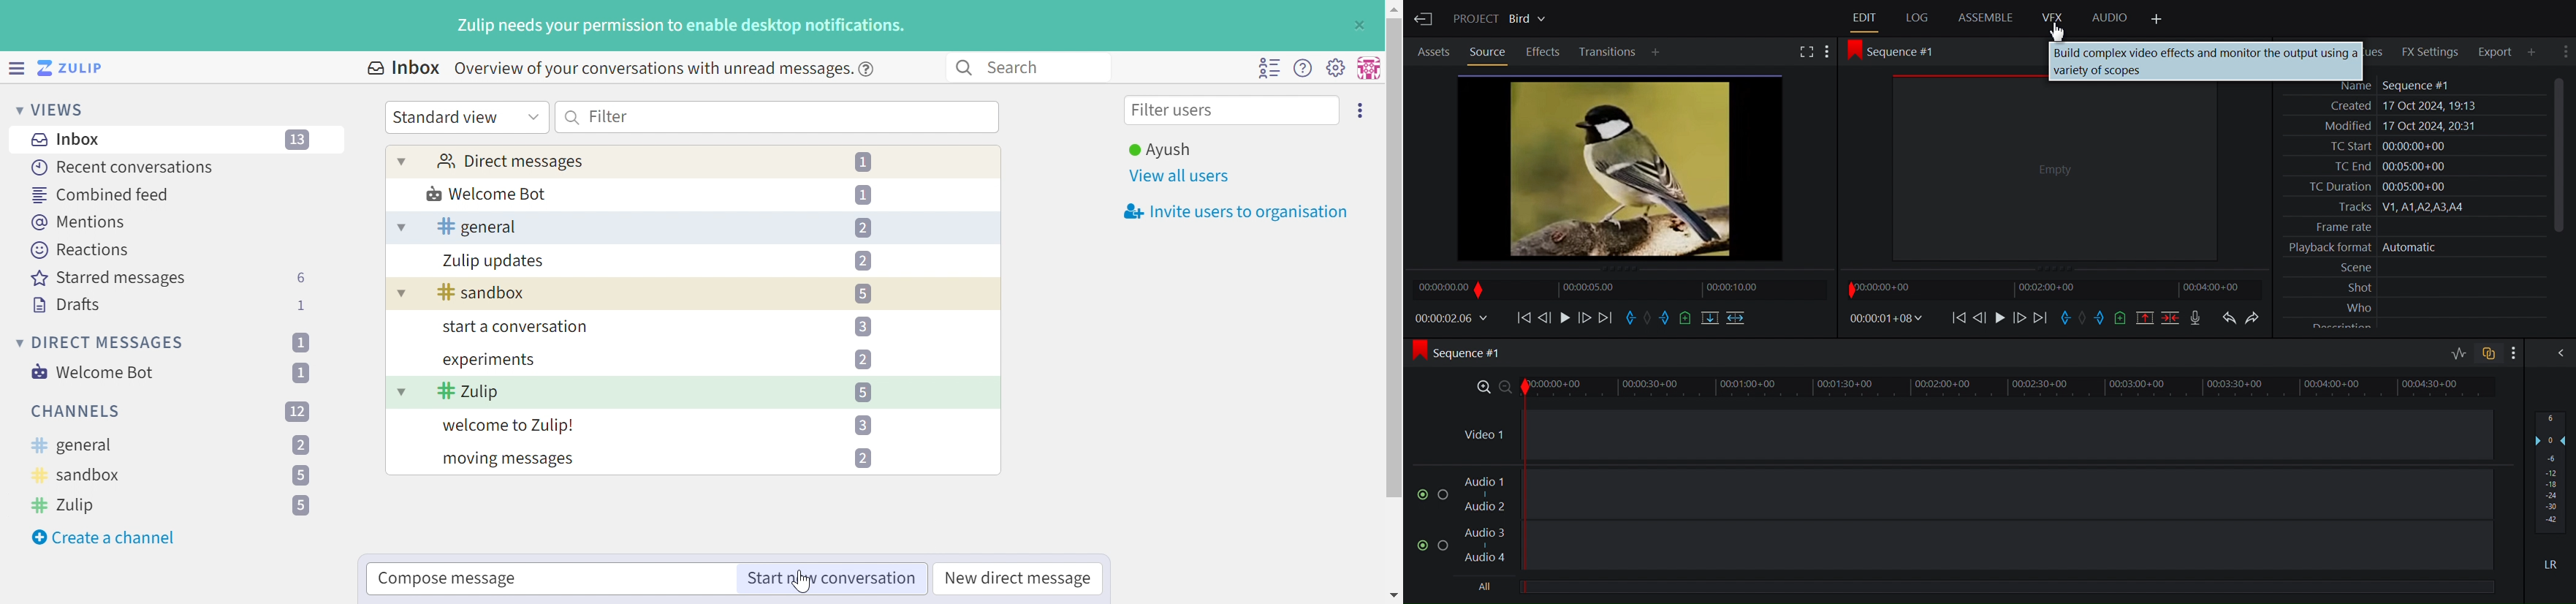 Image resolution: width=2576 pixels, height=616 pixels. I want to click on Solo this track, so click(1444, 493).